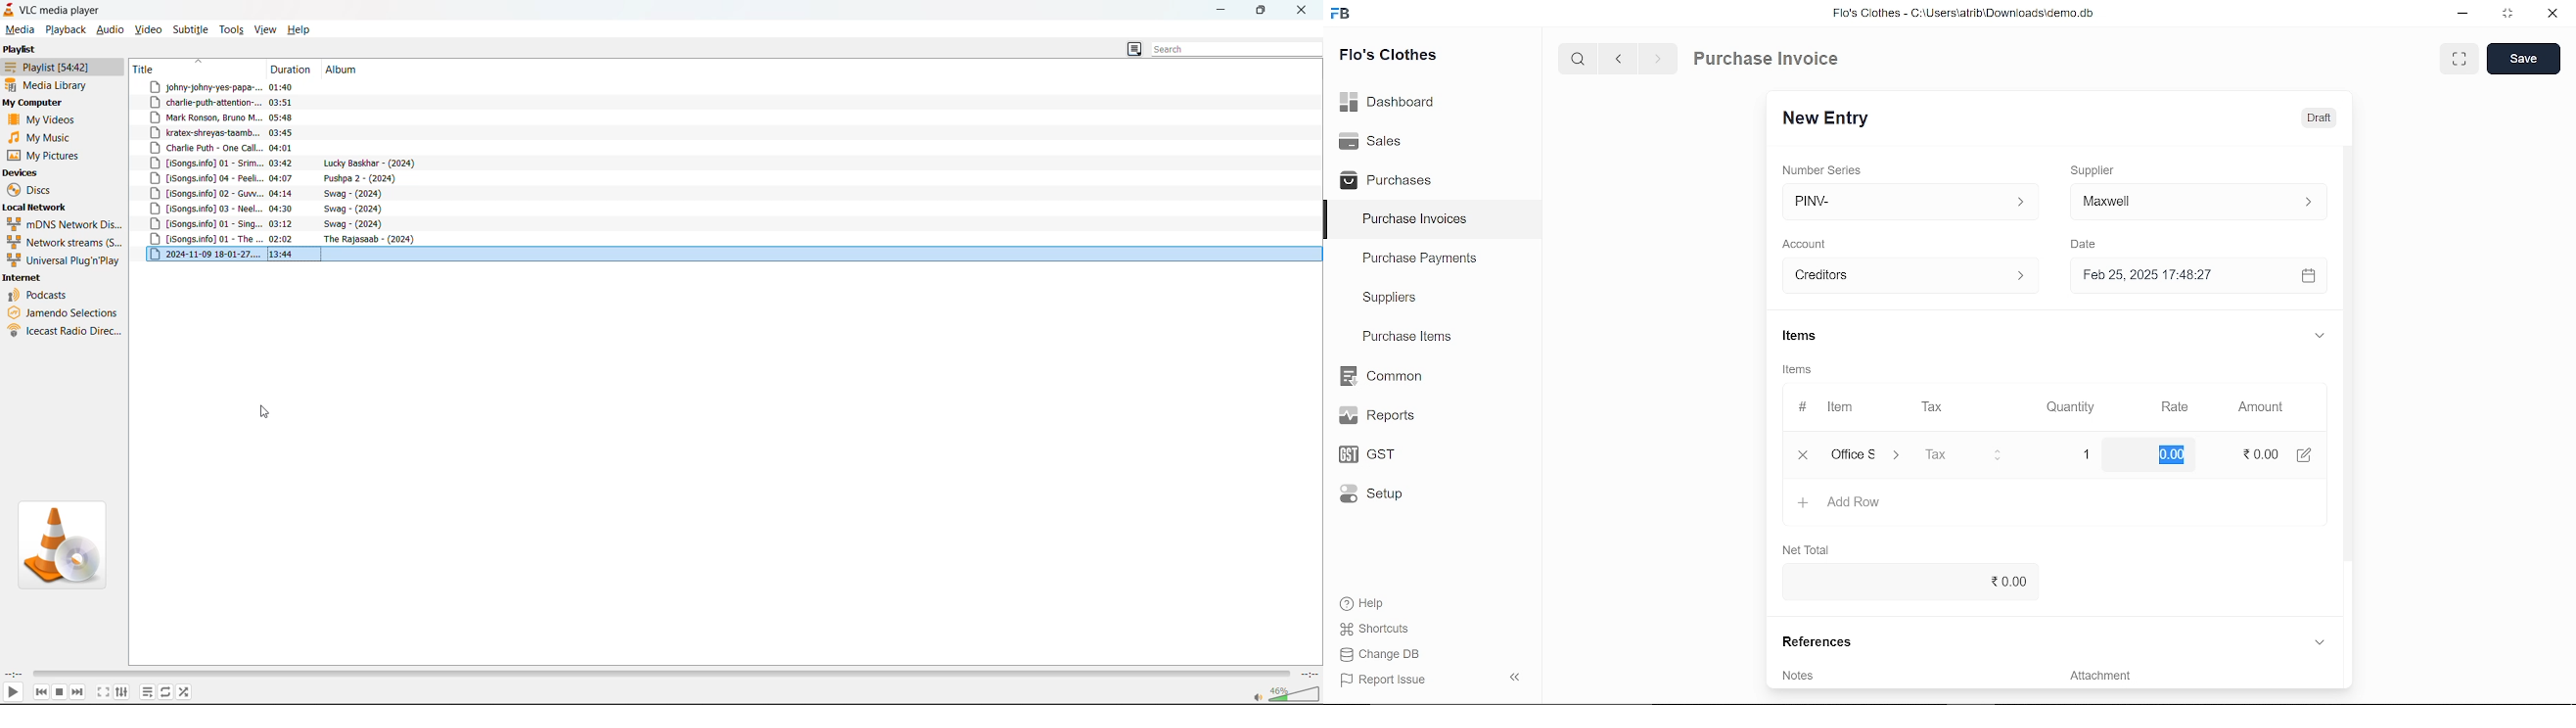  Describe the element at coordinates (1360, 455) in the screenshot. I see `GST` at that location.